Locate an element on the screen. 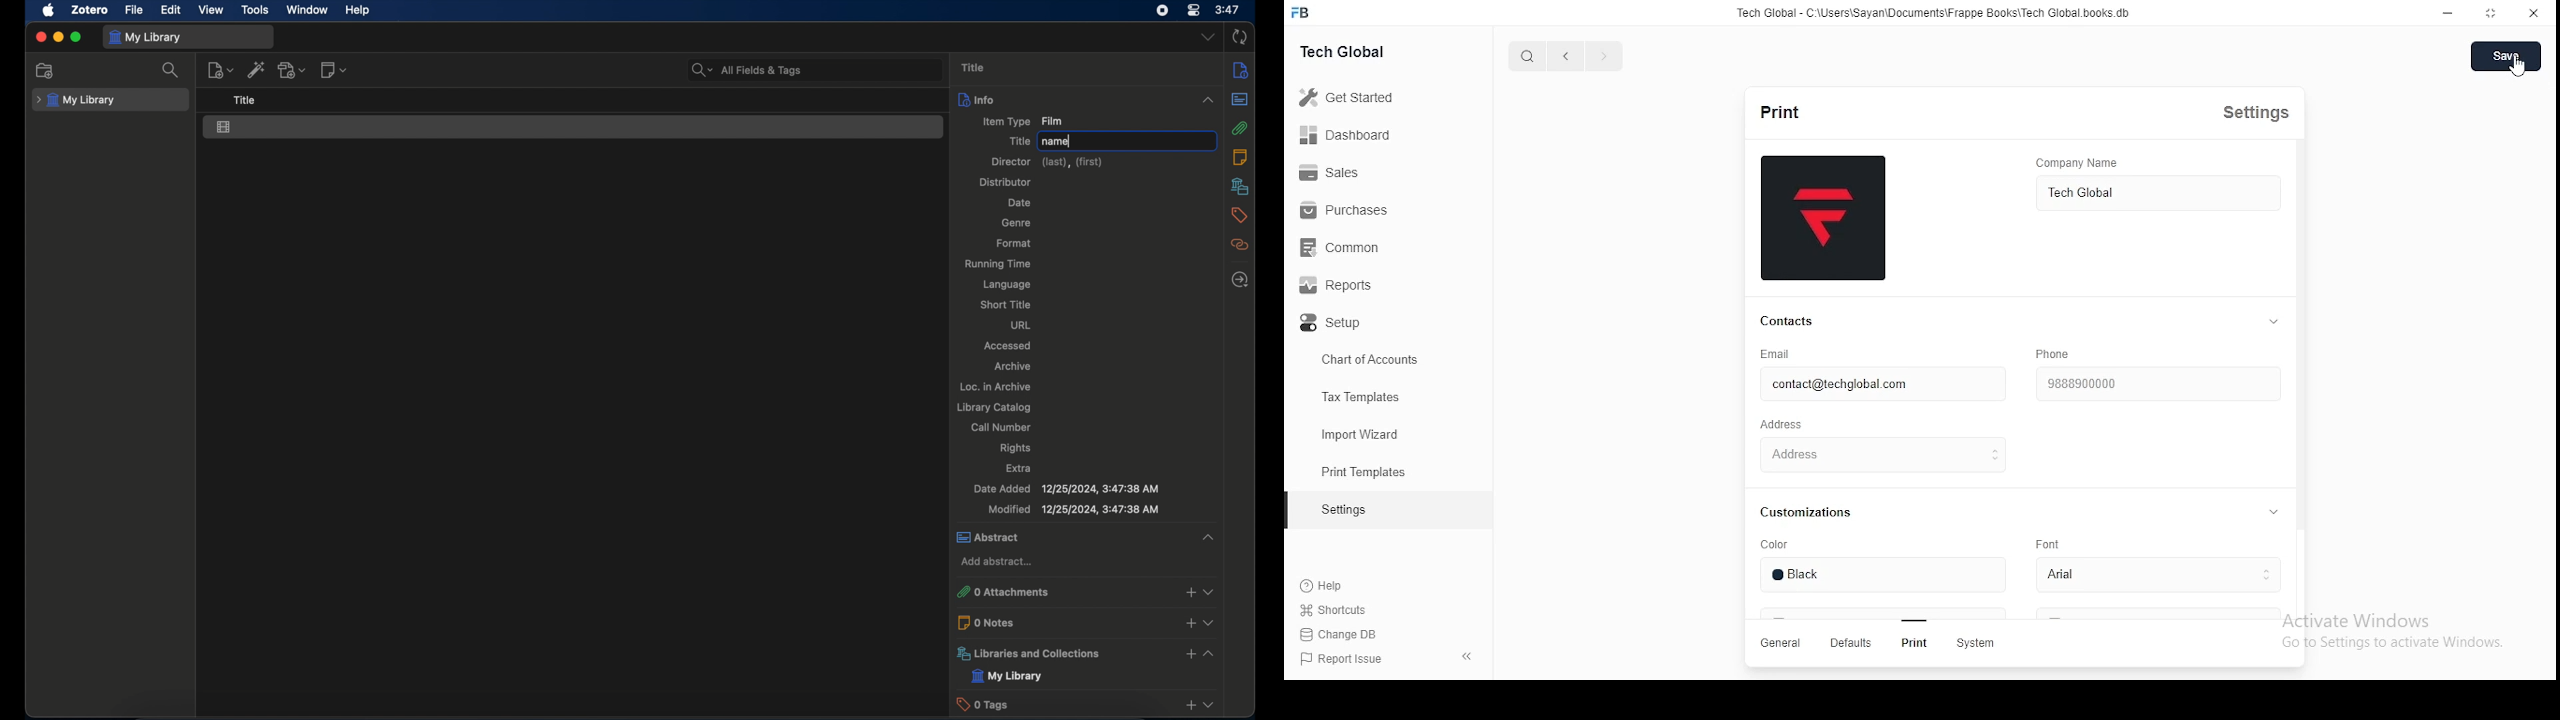 This screenshot has height=728, width=2576. Purchases  is located at coordinates (1360, 214).